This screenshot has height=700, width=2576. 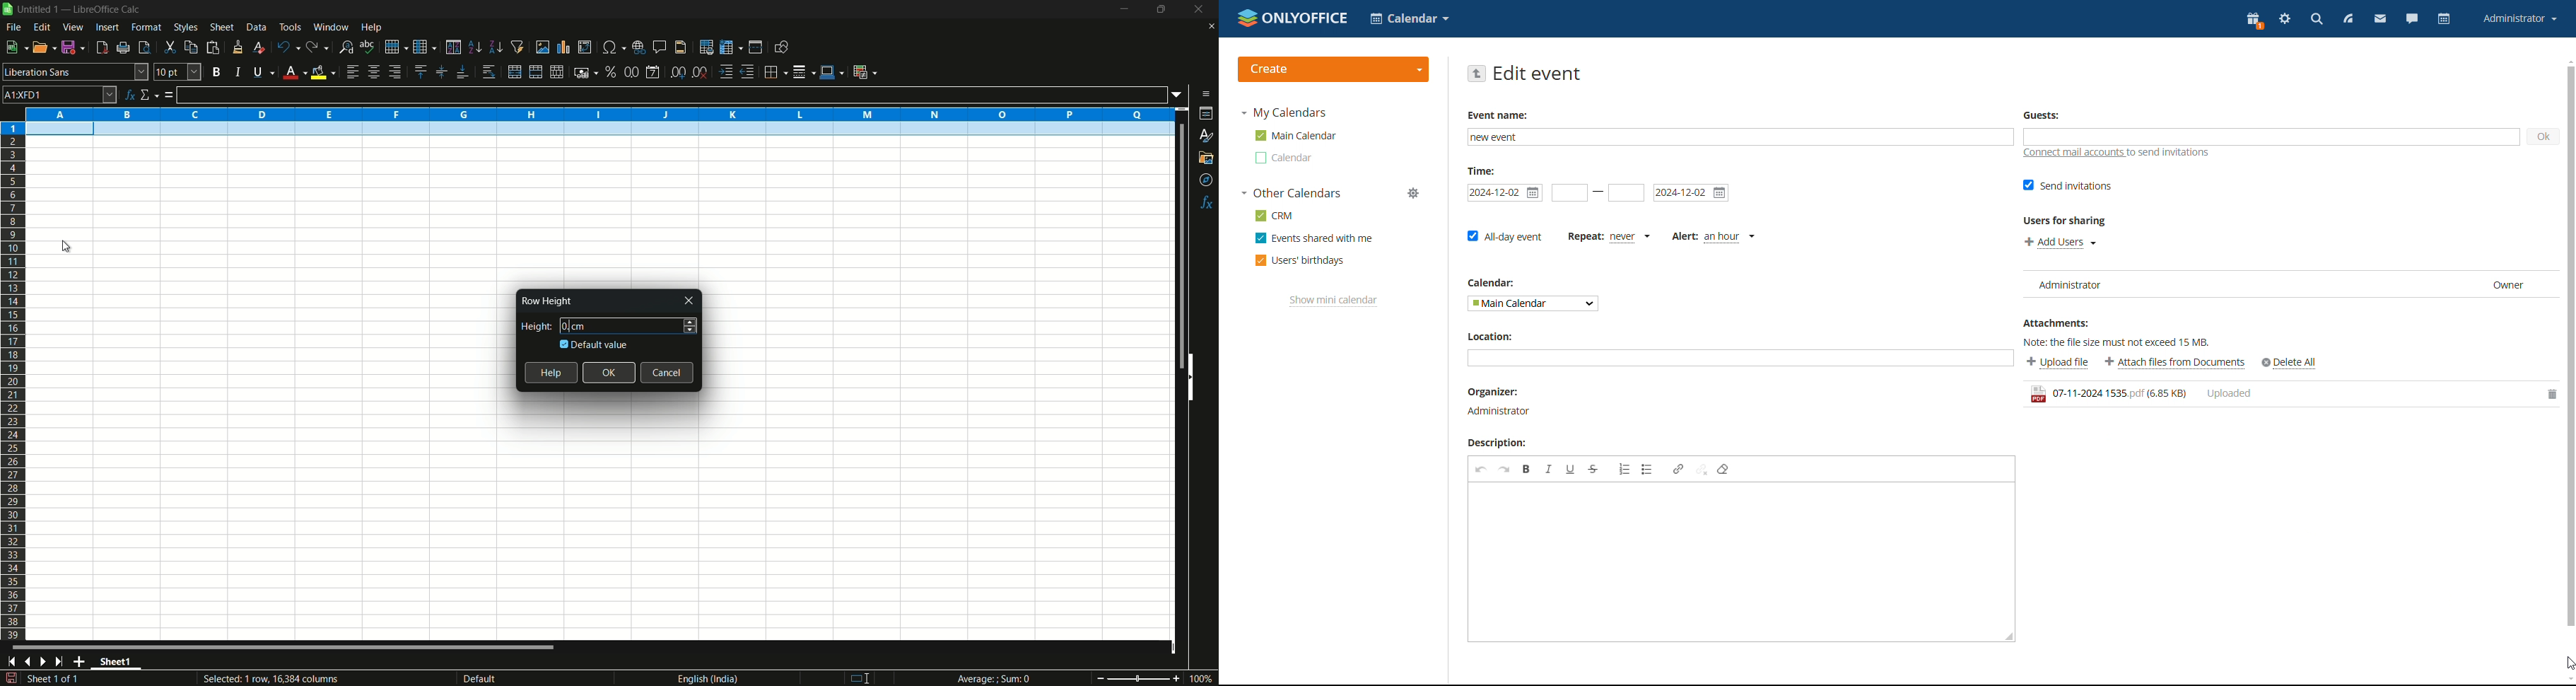 What do you see at coordinates (170, 47) in the screenshot?
I see `cut` at bounding box center [170, 47].